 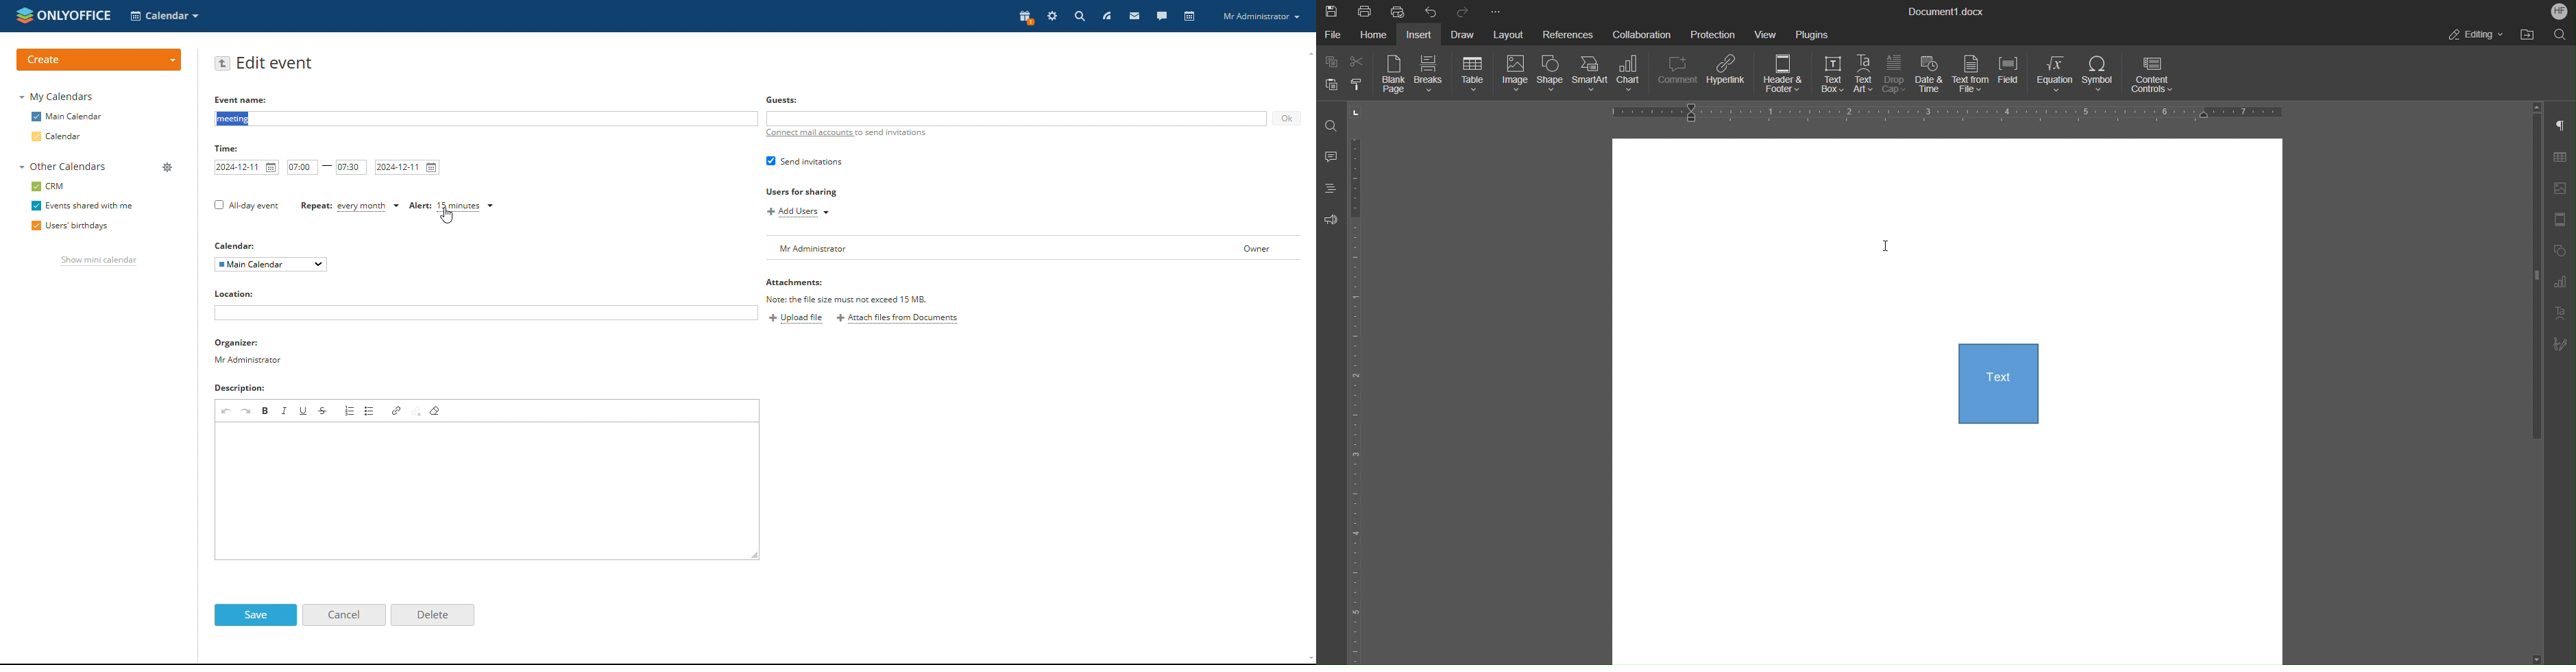 I want to click on ok, so click(x=1287, y=119).